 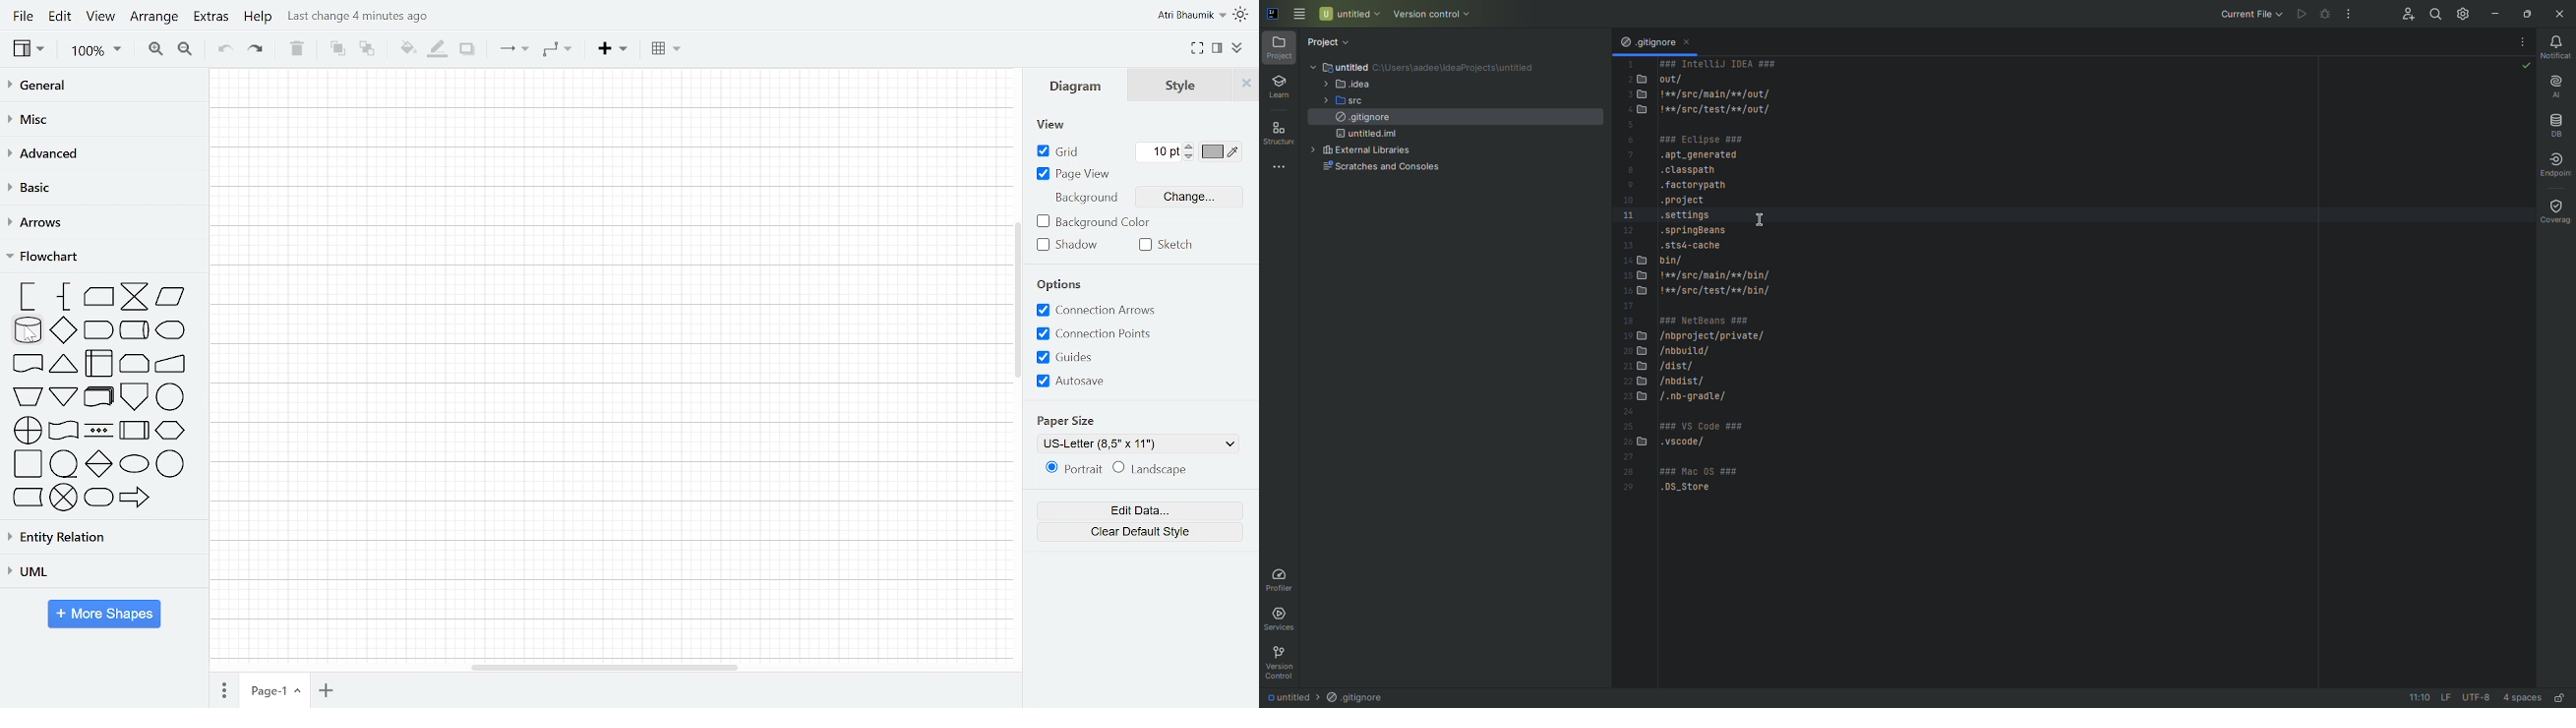 I want to click on Redo, so click(x=262, y=51).